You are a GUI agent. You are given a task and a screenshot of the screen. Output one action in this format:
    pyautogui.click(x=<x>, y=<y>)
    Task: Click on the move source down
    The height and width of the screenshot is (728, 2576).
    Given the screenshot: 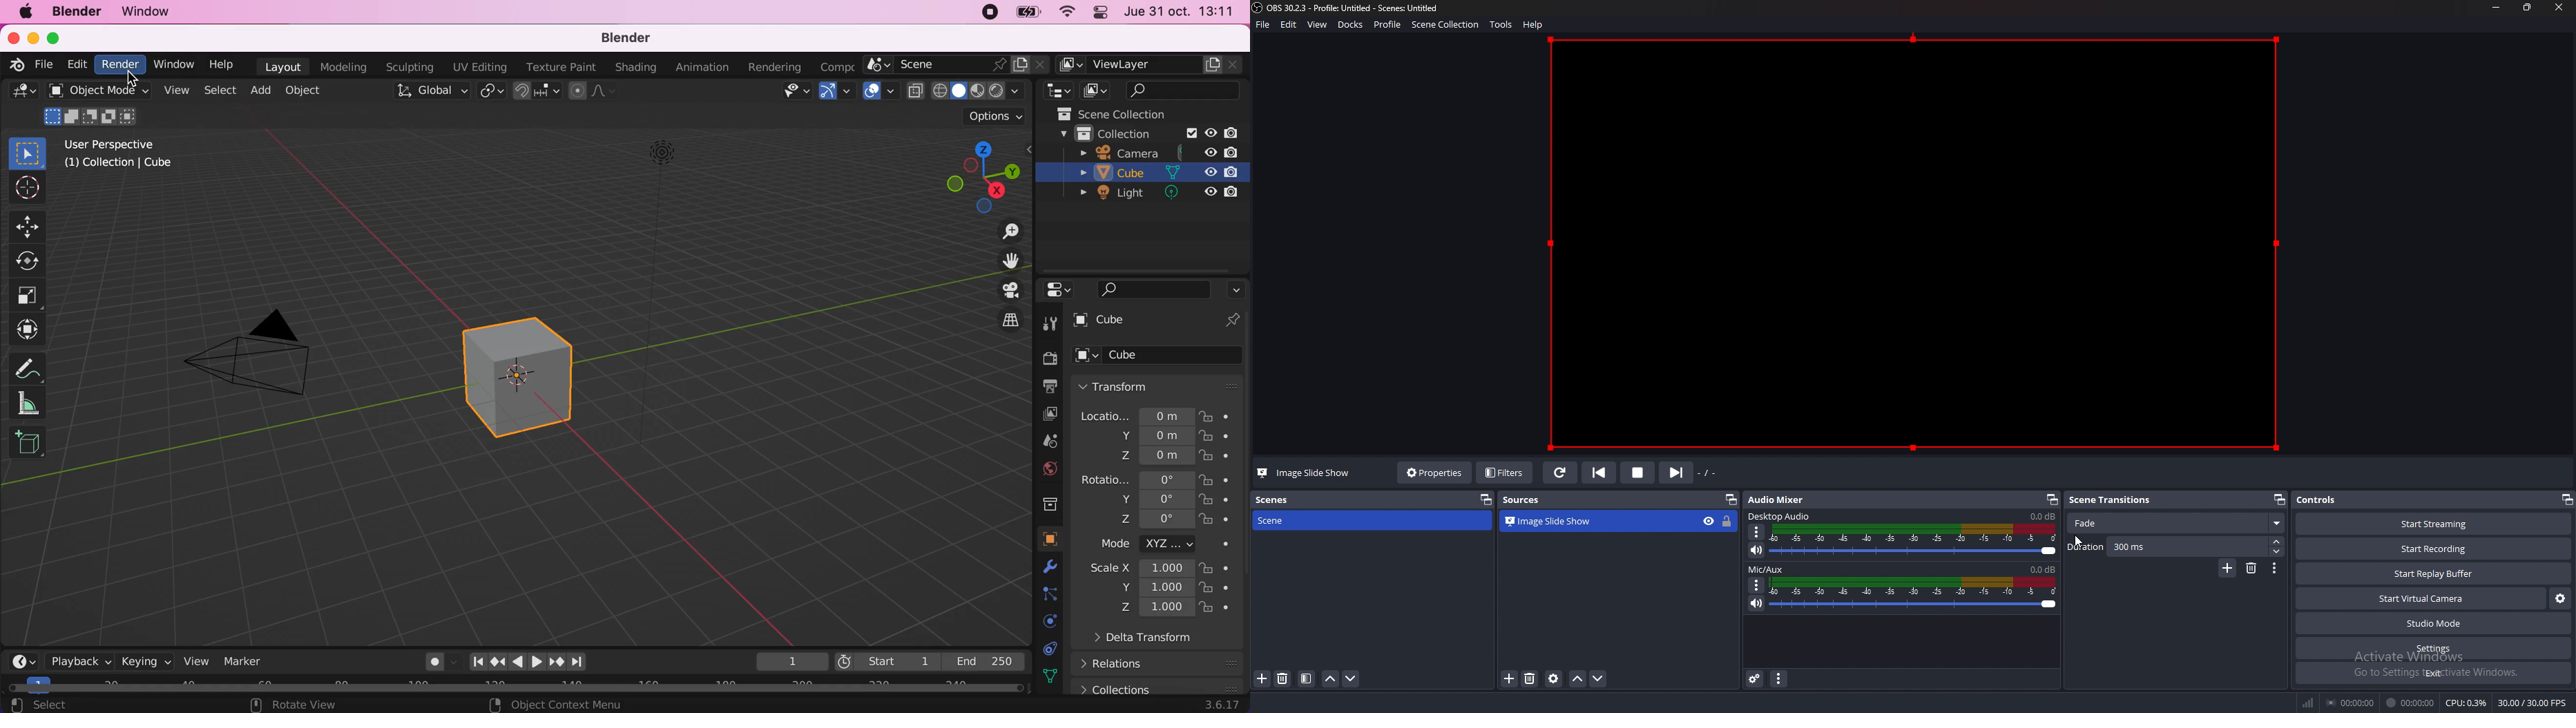 What is the action you would take?
    pyautogui.click(x=1598, y=678)
    